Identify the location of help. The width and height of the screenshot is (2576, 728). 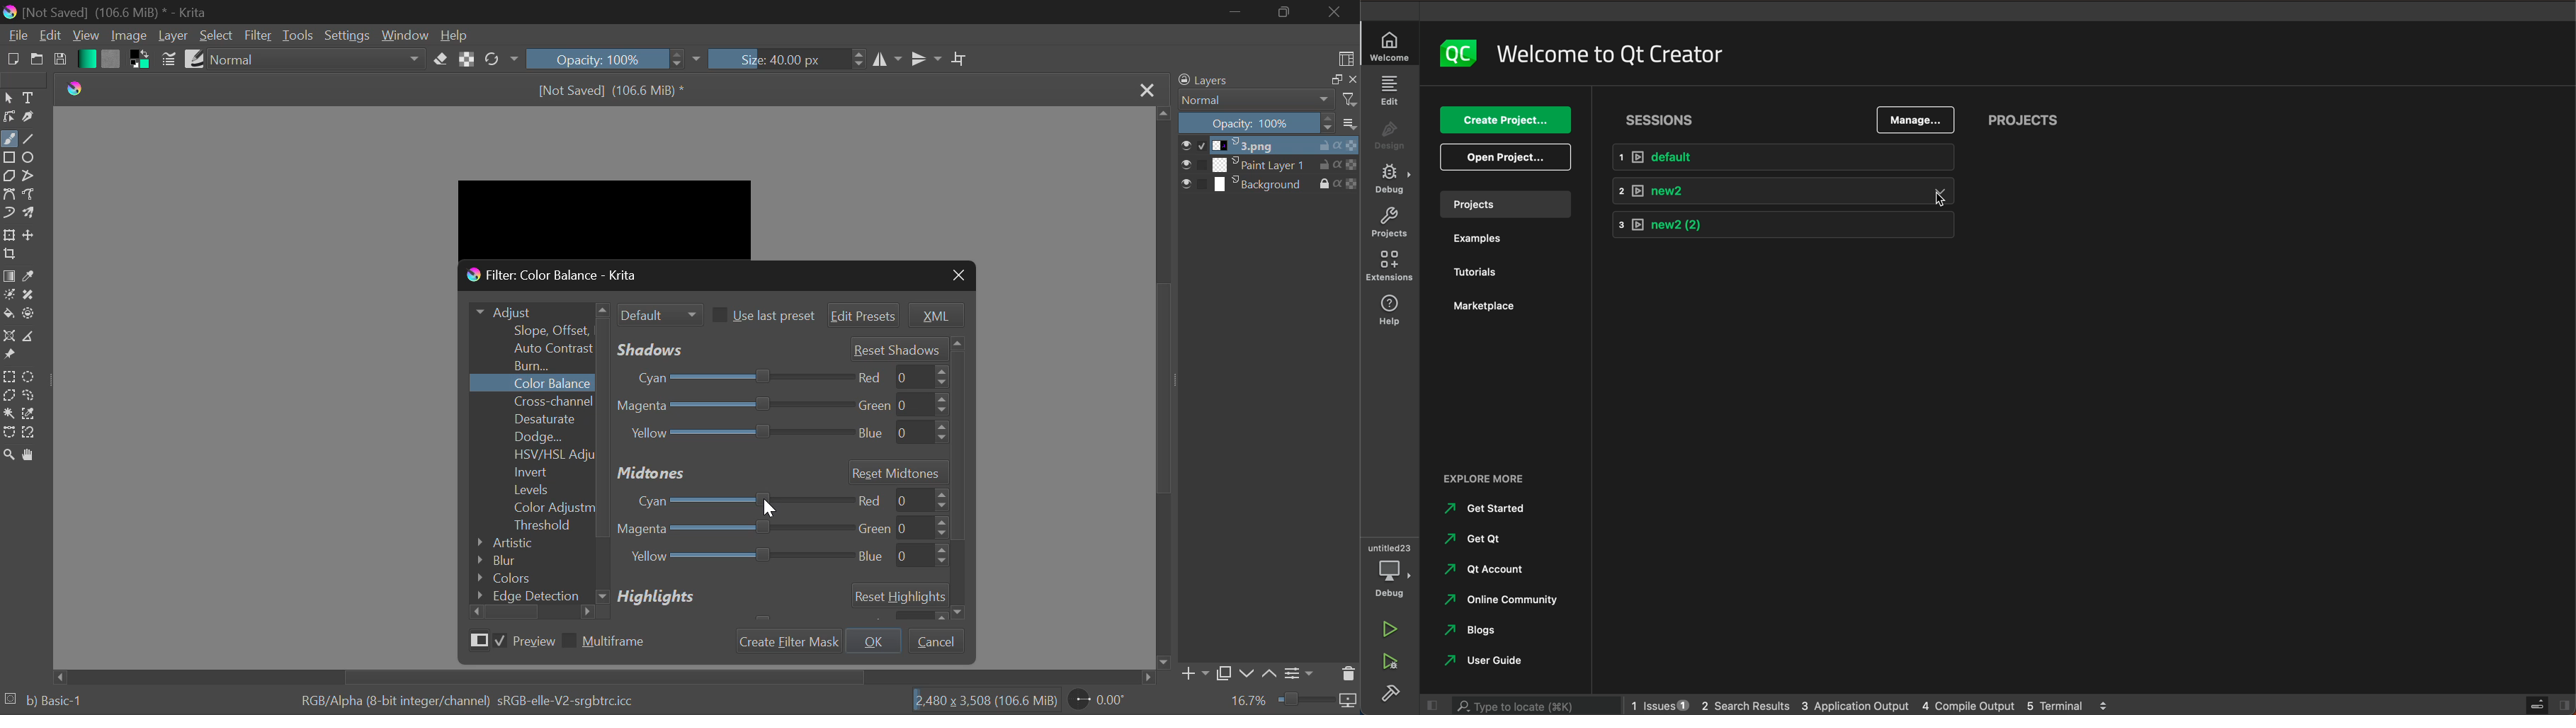
(1388, 311).